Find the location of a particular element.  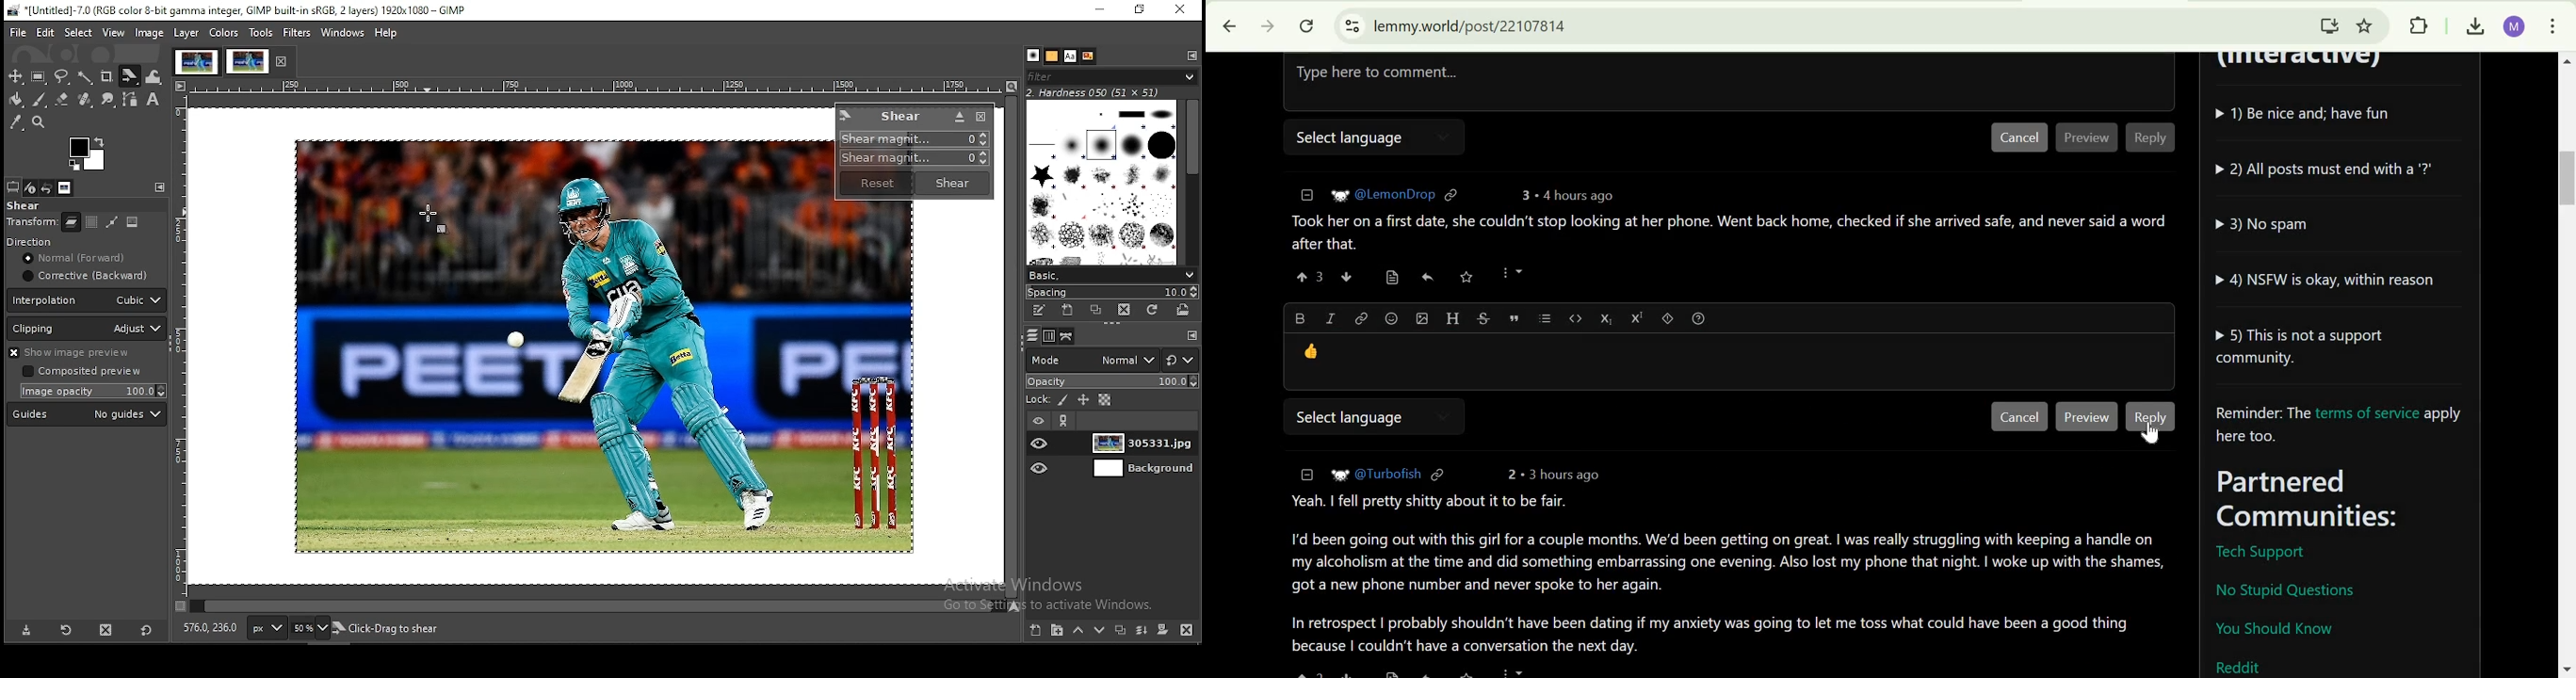

Parterned Communities is located at coordinates (2346, 500).